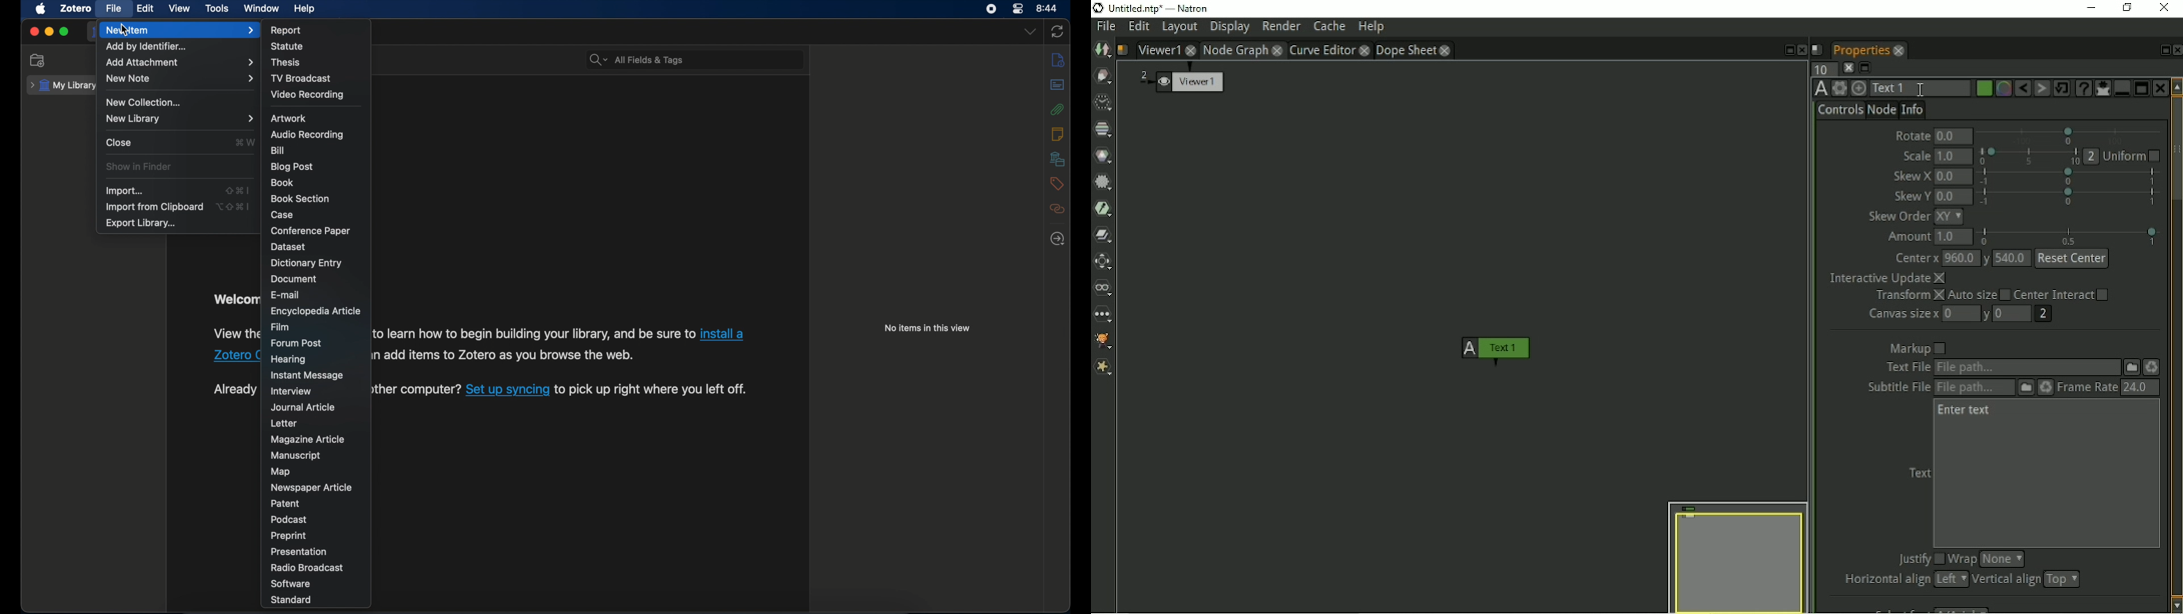 This screenshot has width=2184, height=616. What do you see at coordinates (1058, 109) in the screenshot?
I see `attachments` at bounding box center [1058, 109].